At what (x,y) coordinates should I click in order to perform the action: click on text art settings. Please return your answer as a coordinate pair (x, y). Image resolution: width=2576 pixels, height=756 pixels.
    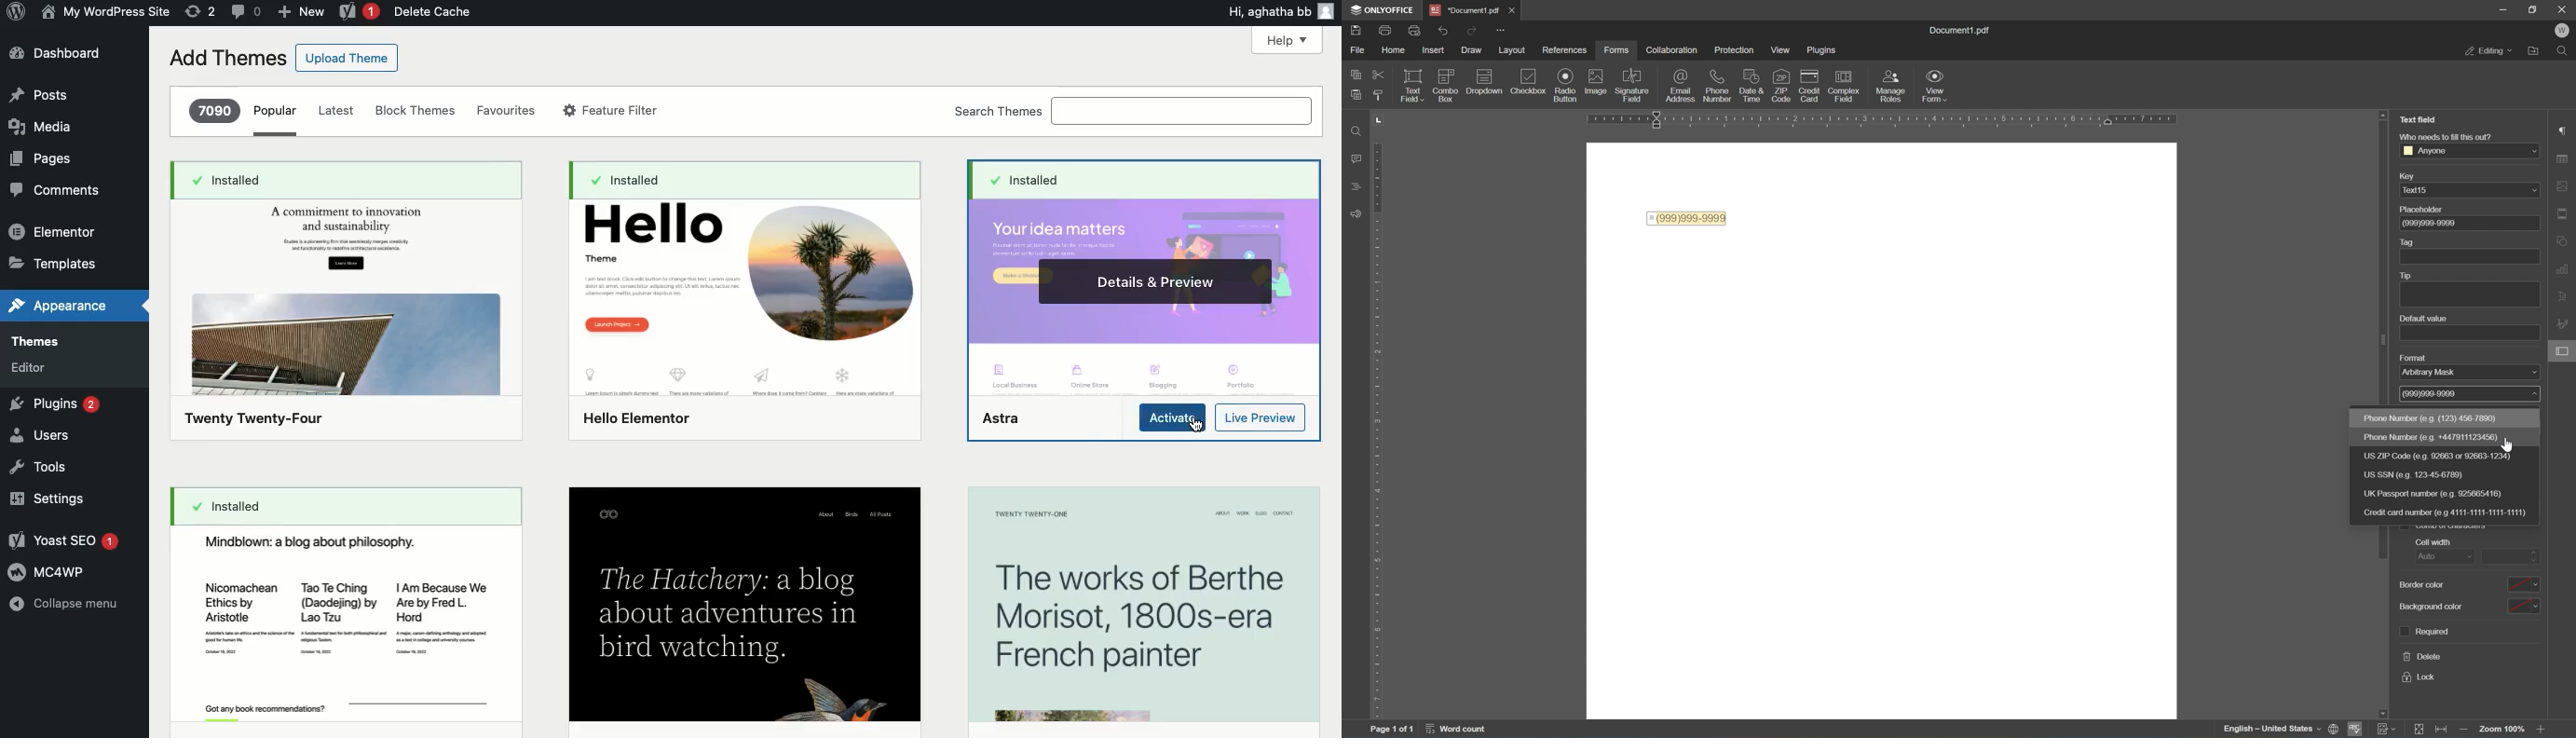
    Looking at the image, I should click on (2567, 295).